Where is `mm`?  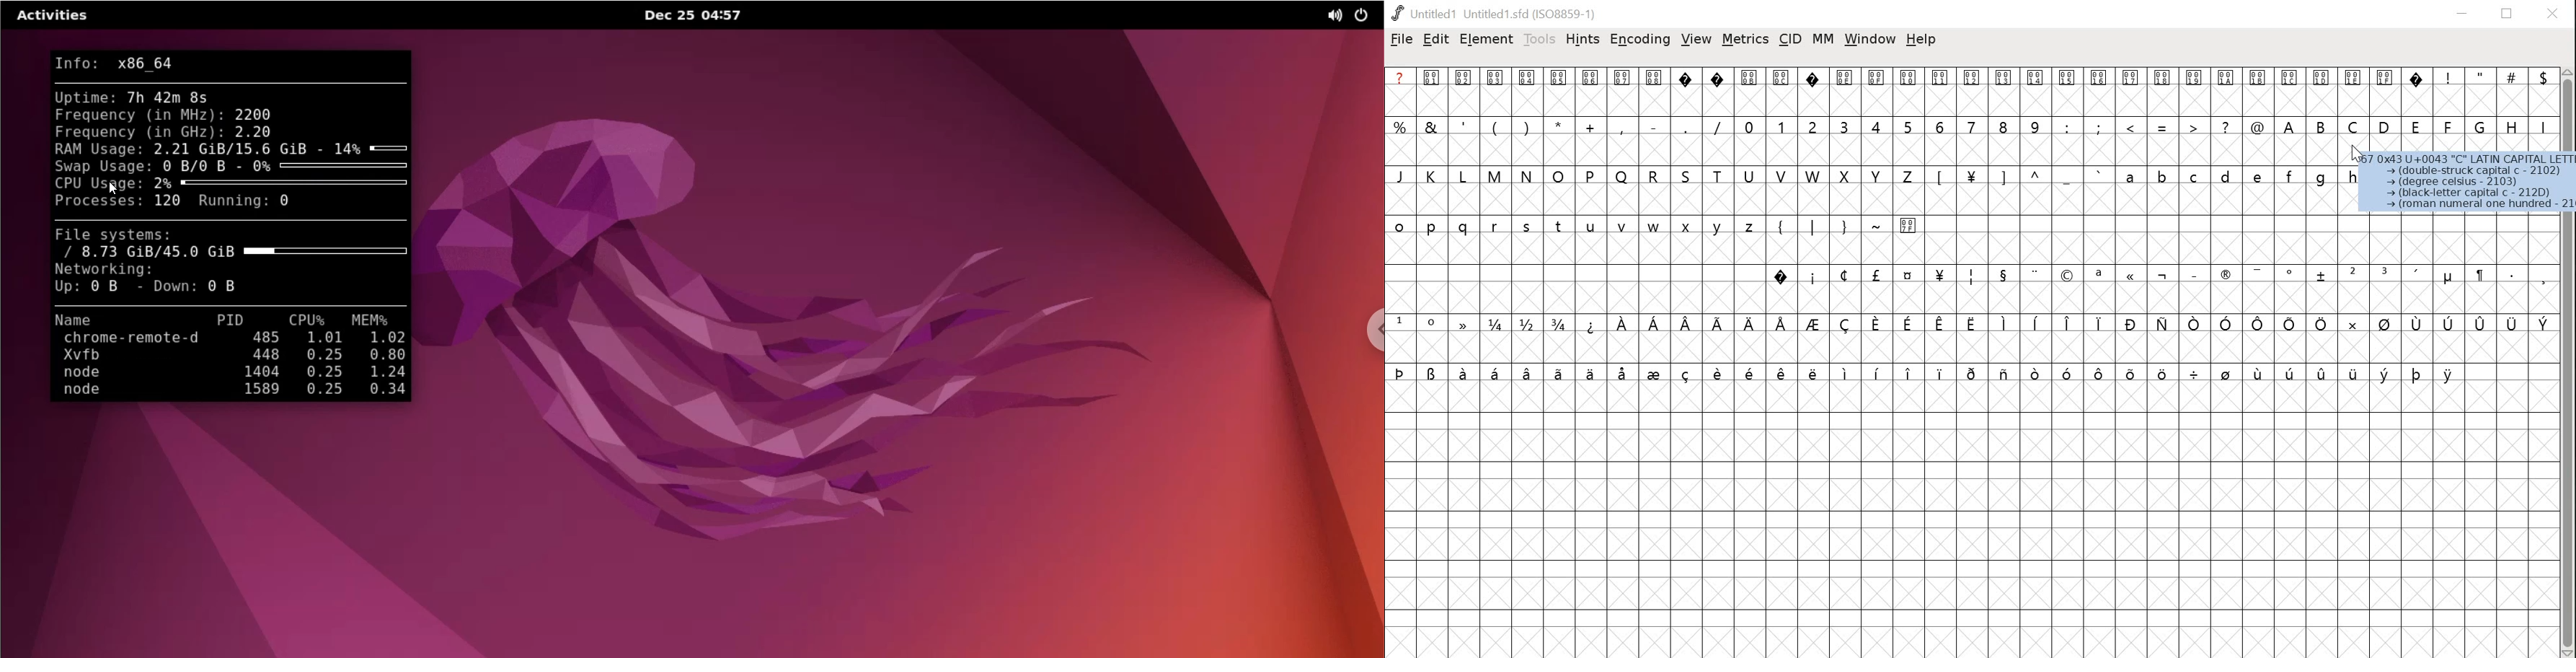
mm is located at coordinates (1821, 40).